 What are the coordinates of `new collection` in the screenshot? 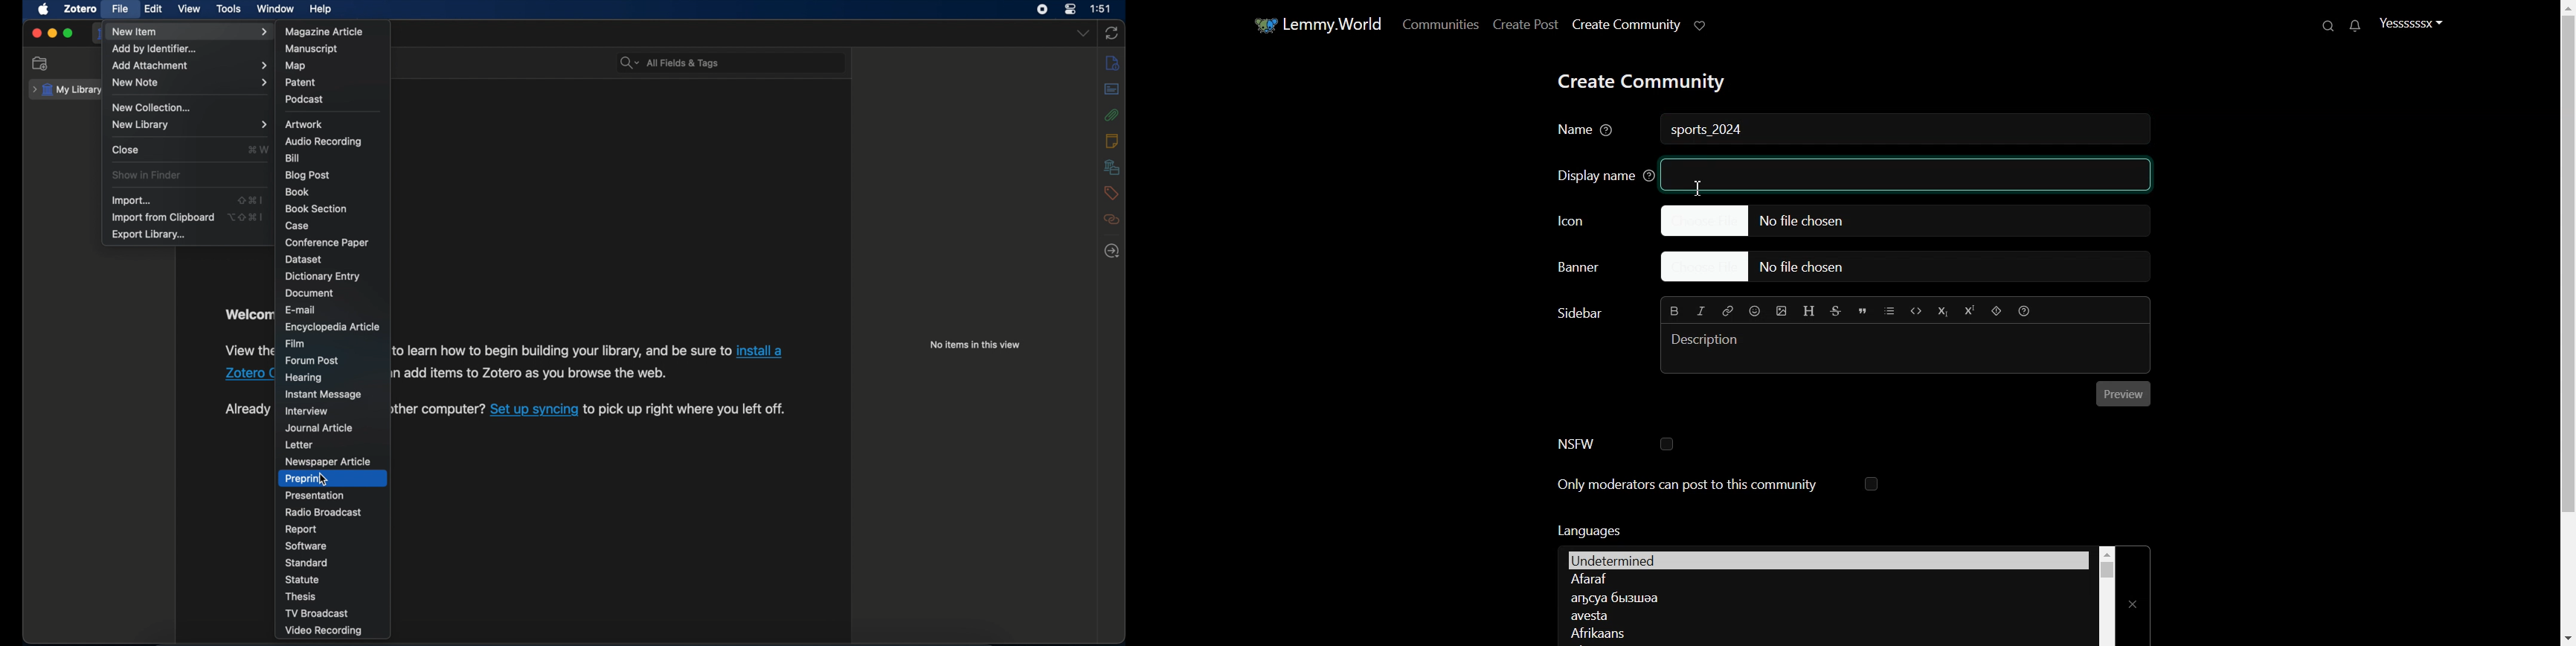 It's located at (154, 107).